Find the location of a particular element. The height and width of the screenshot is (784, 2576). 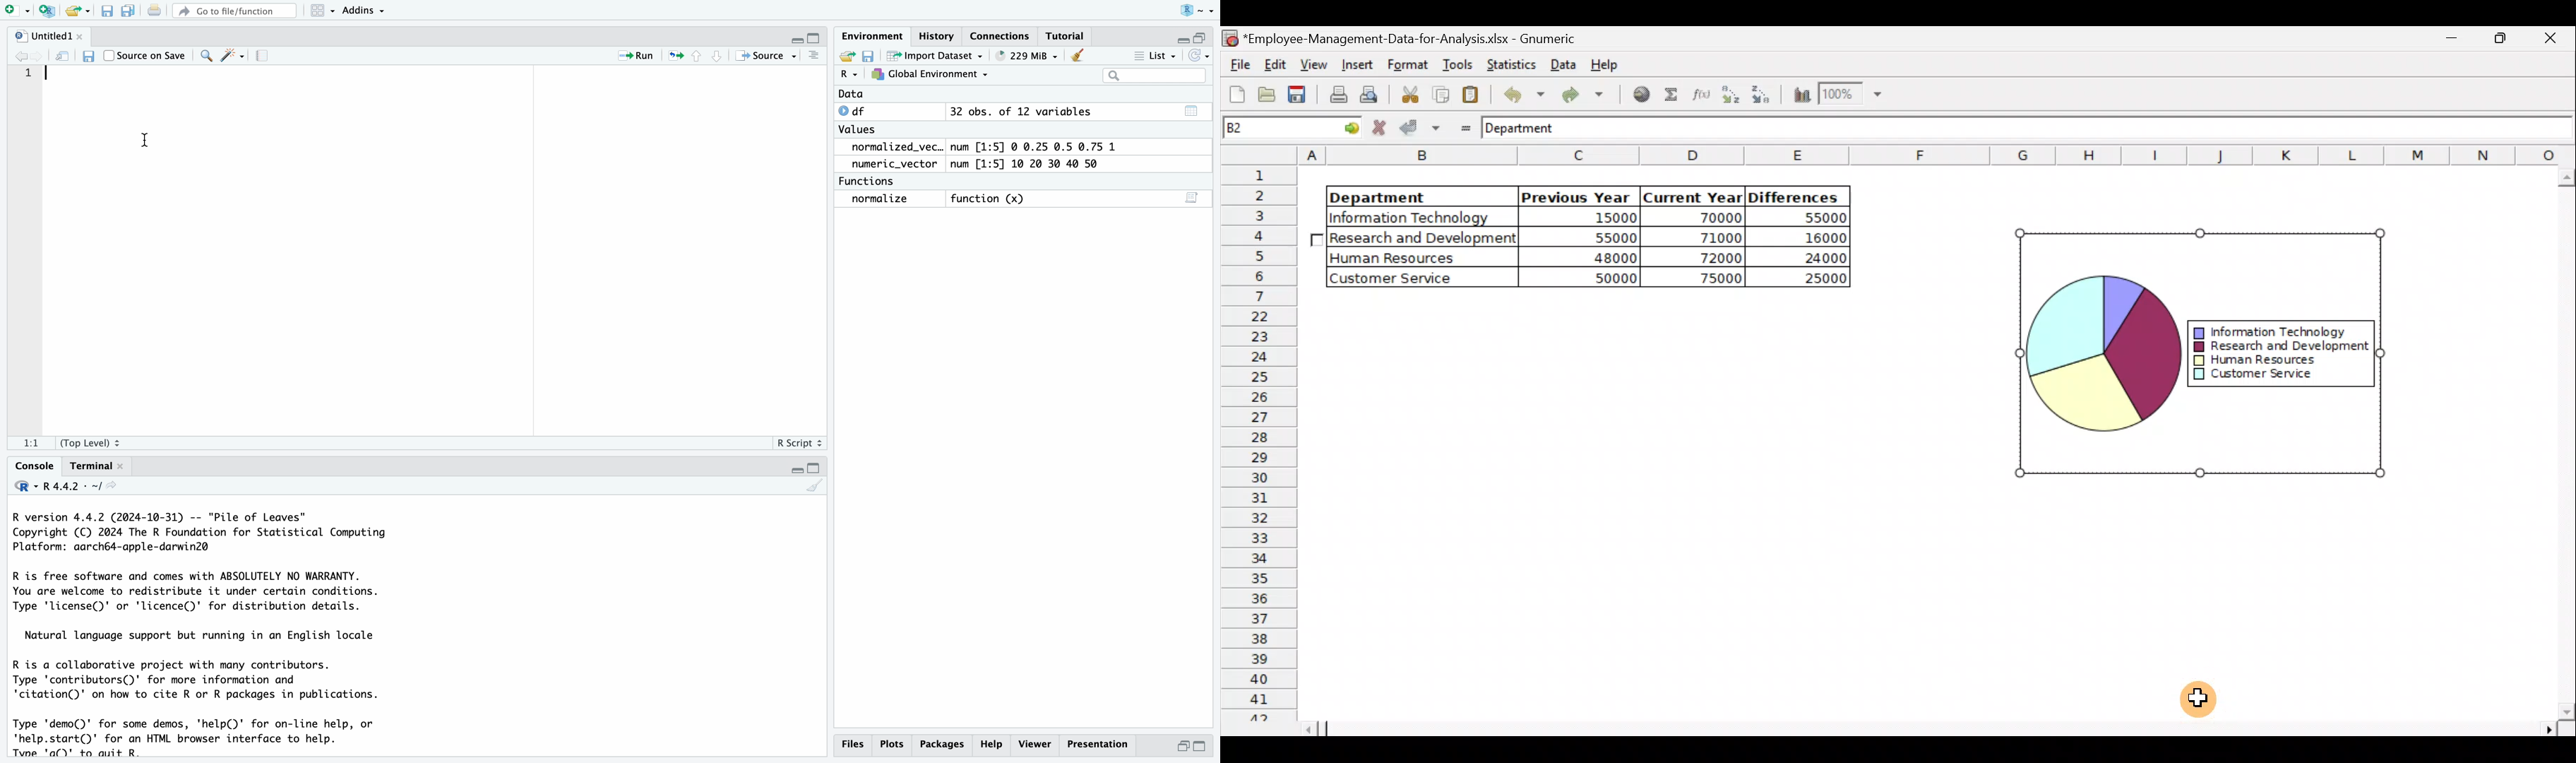

Enter formula is located at coordinates (1461, 126).